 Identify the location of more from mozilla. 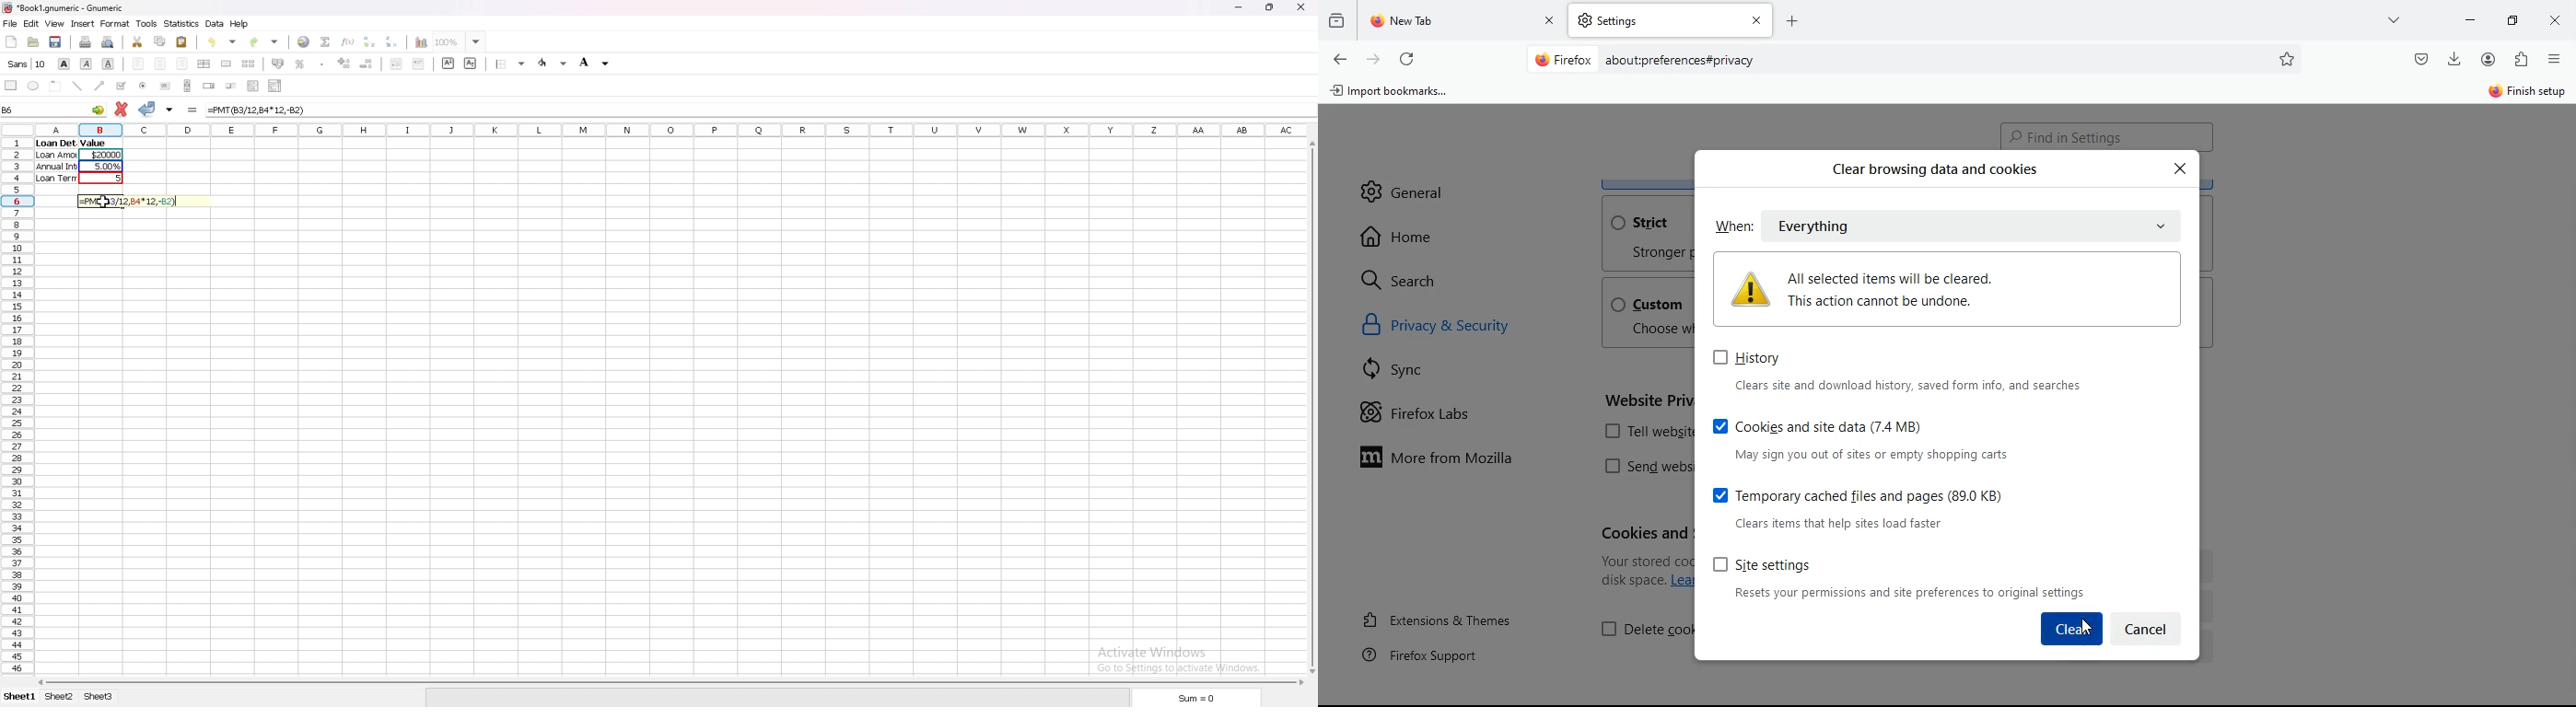
(1452, 460).